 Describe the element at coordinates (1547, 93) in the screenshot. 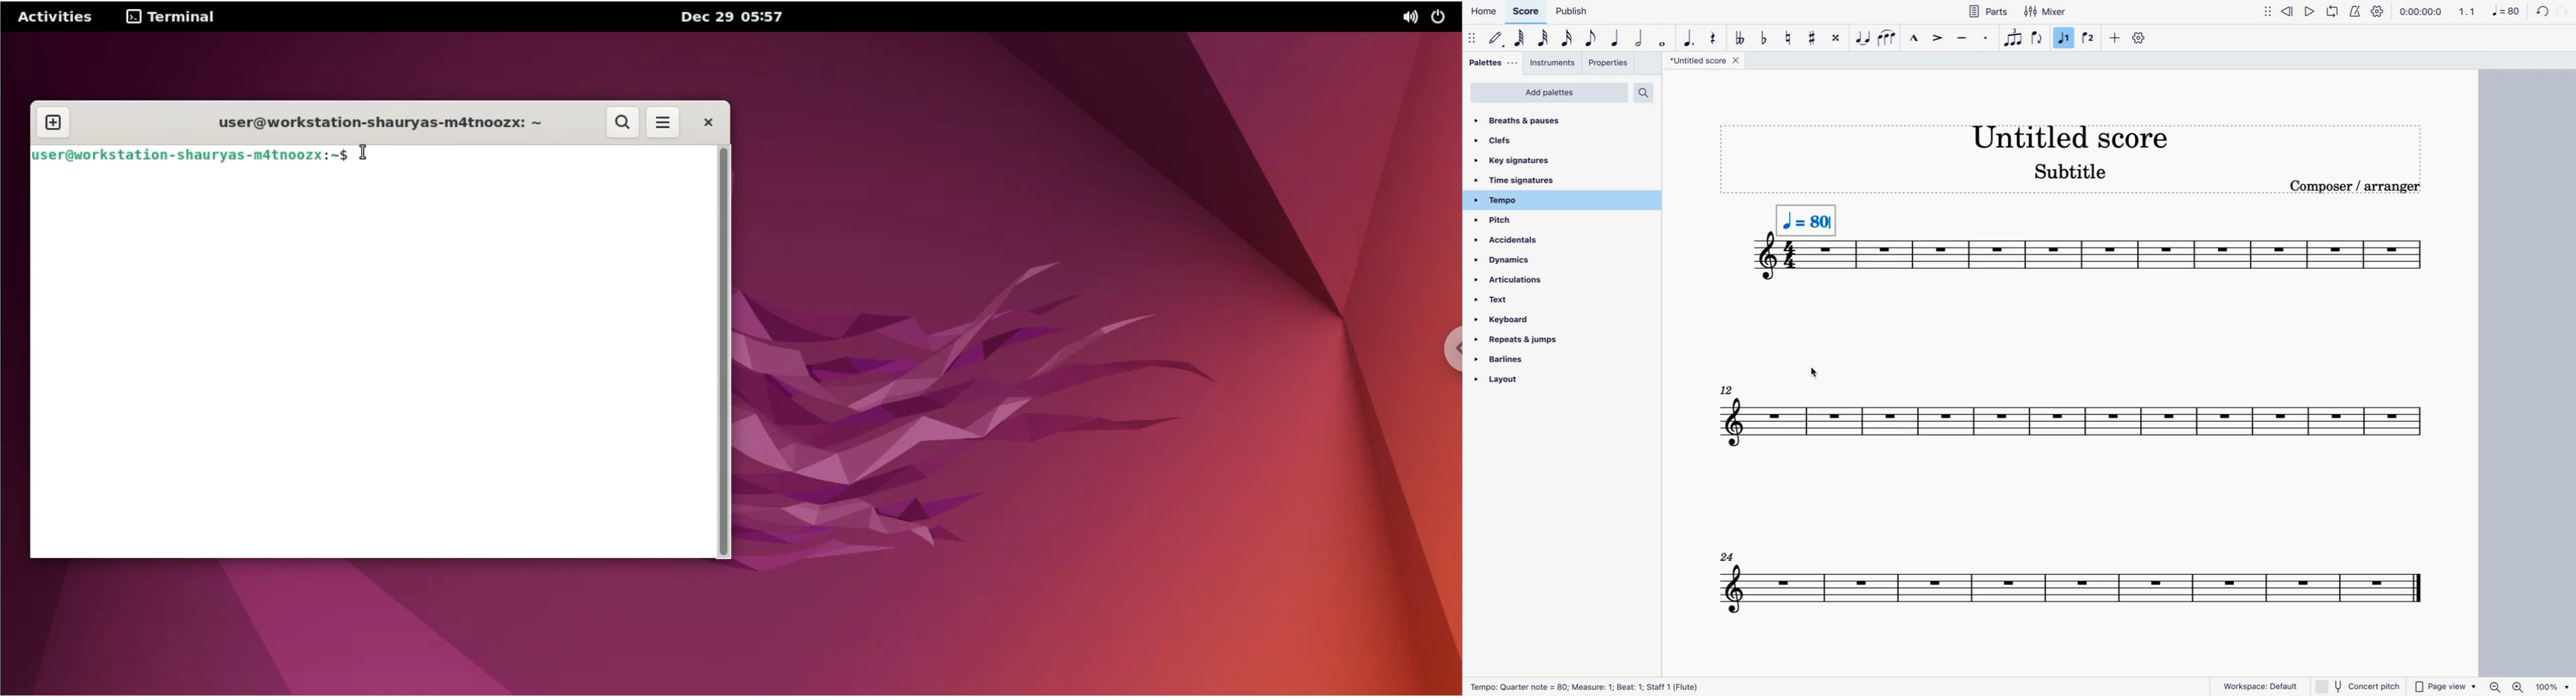

I see `add palettes` at that location.